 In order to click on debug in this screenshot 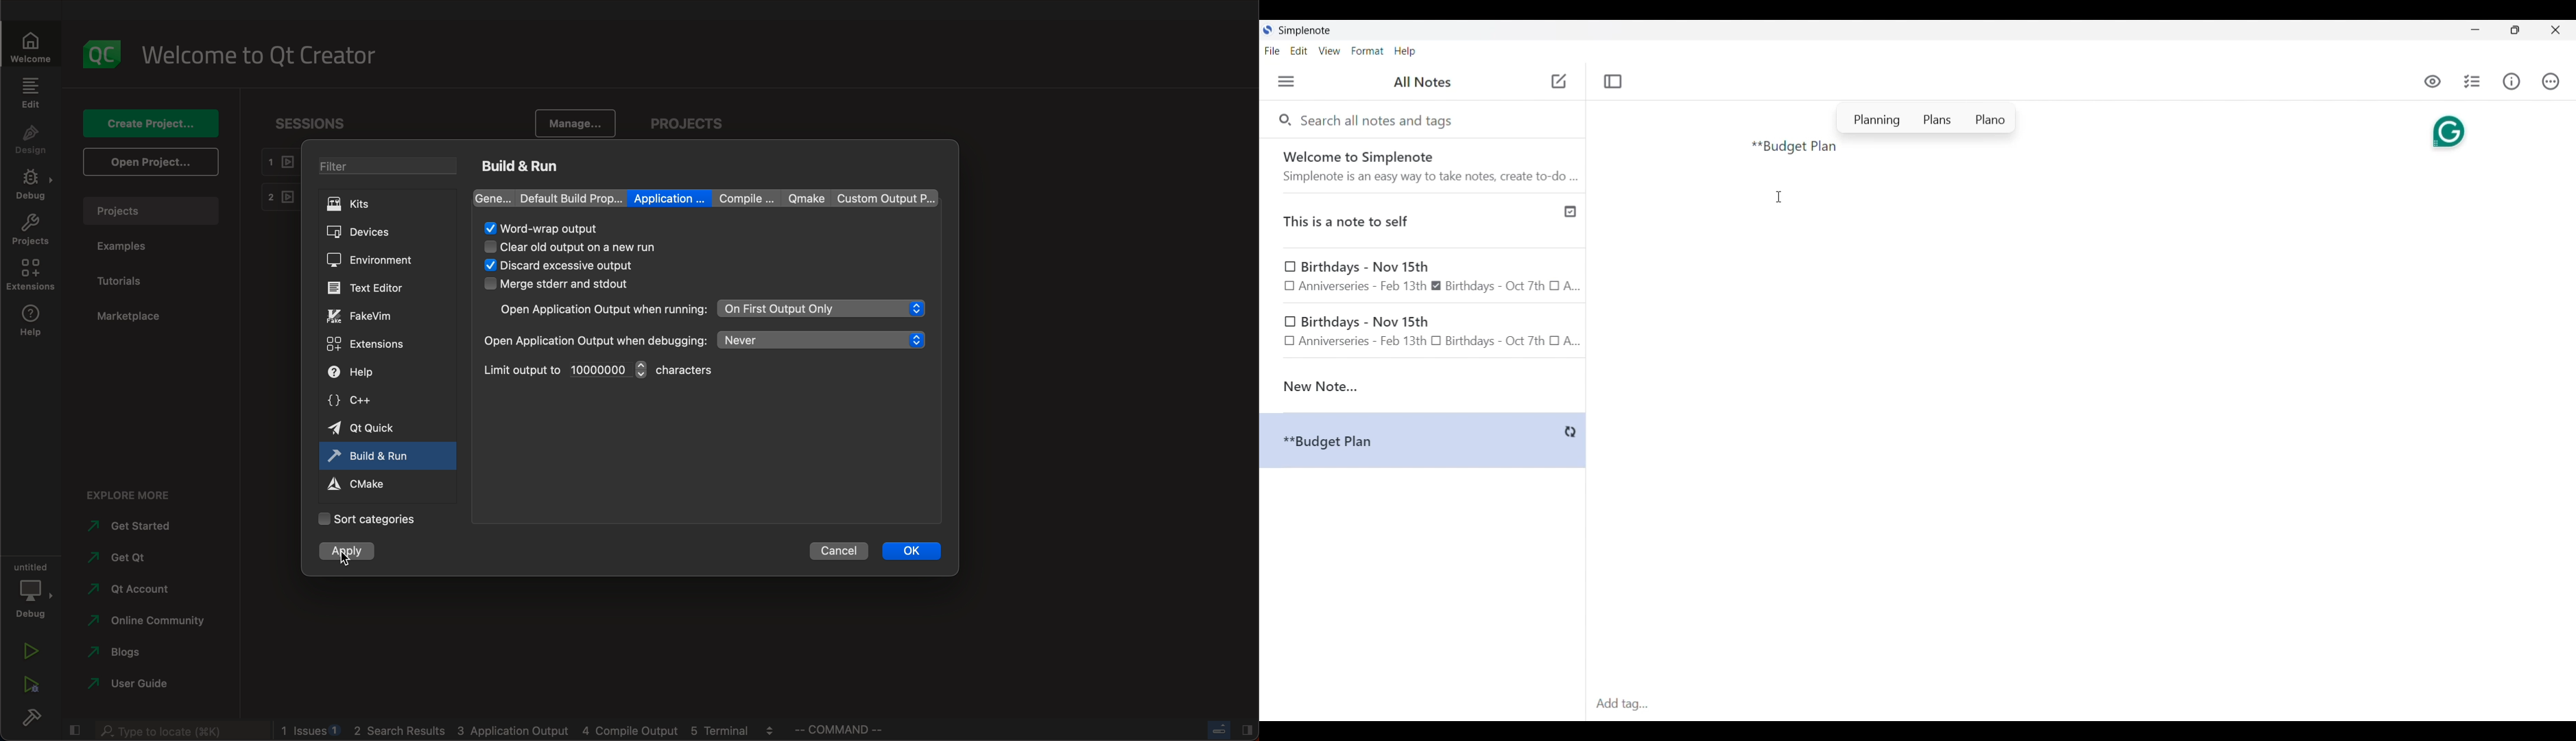, I will do `click(29, 591)`.